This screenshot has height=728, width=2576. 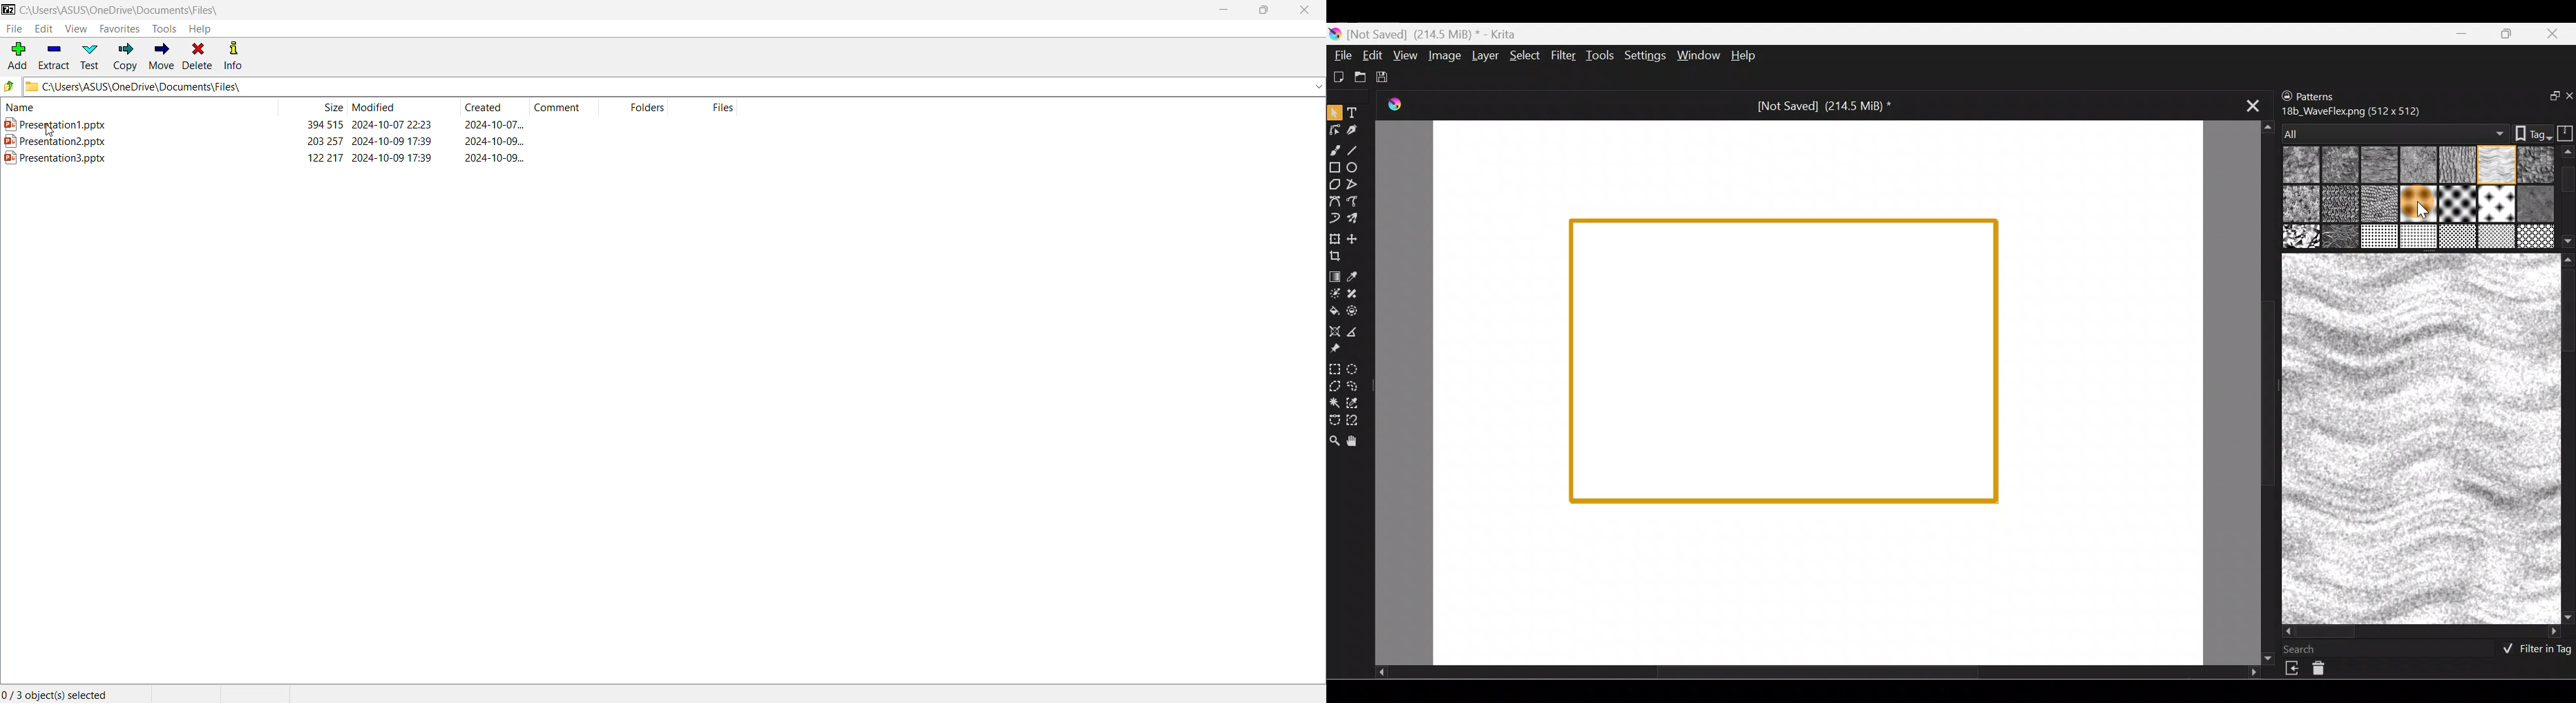 I want to click on Sample a colour, so click(x=1360, y=276).